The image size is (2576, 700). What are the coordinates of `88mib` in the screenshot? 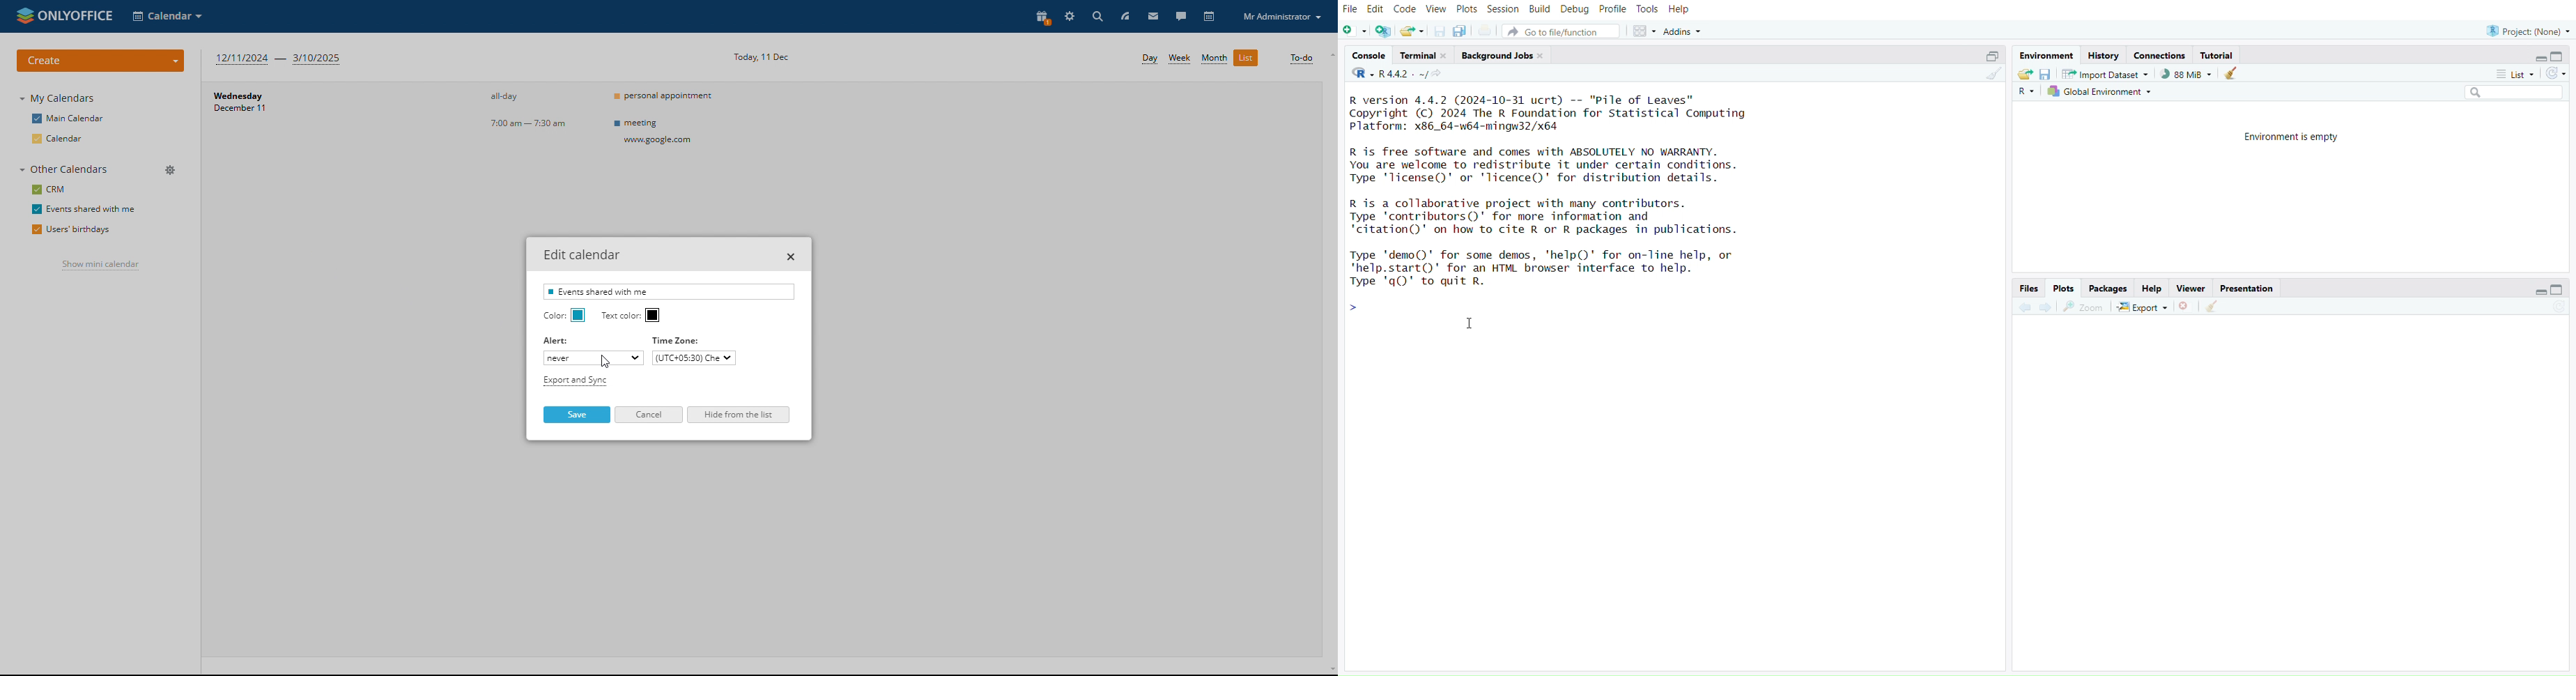 It's located at (2187, 74).